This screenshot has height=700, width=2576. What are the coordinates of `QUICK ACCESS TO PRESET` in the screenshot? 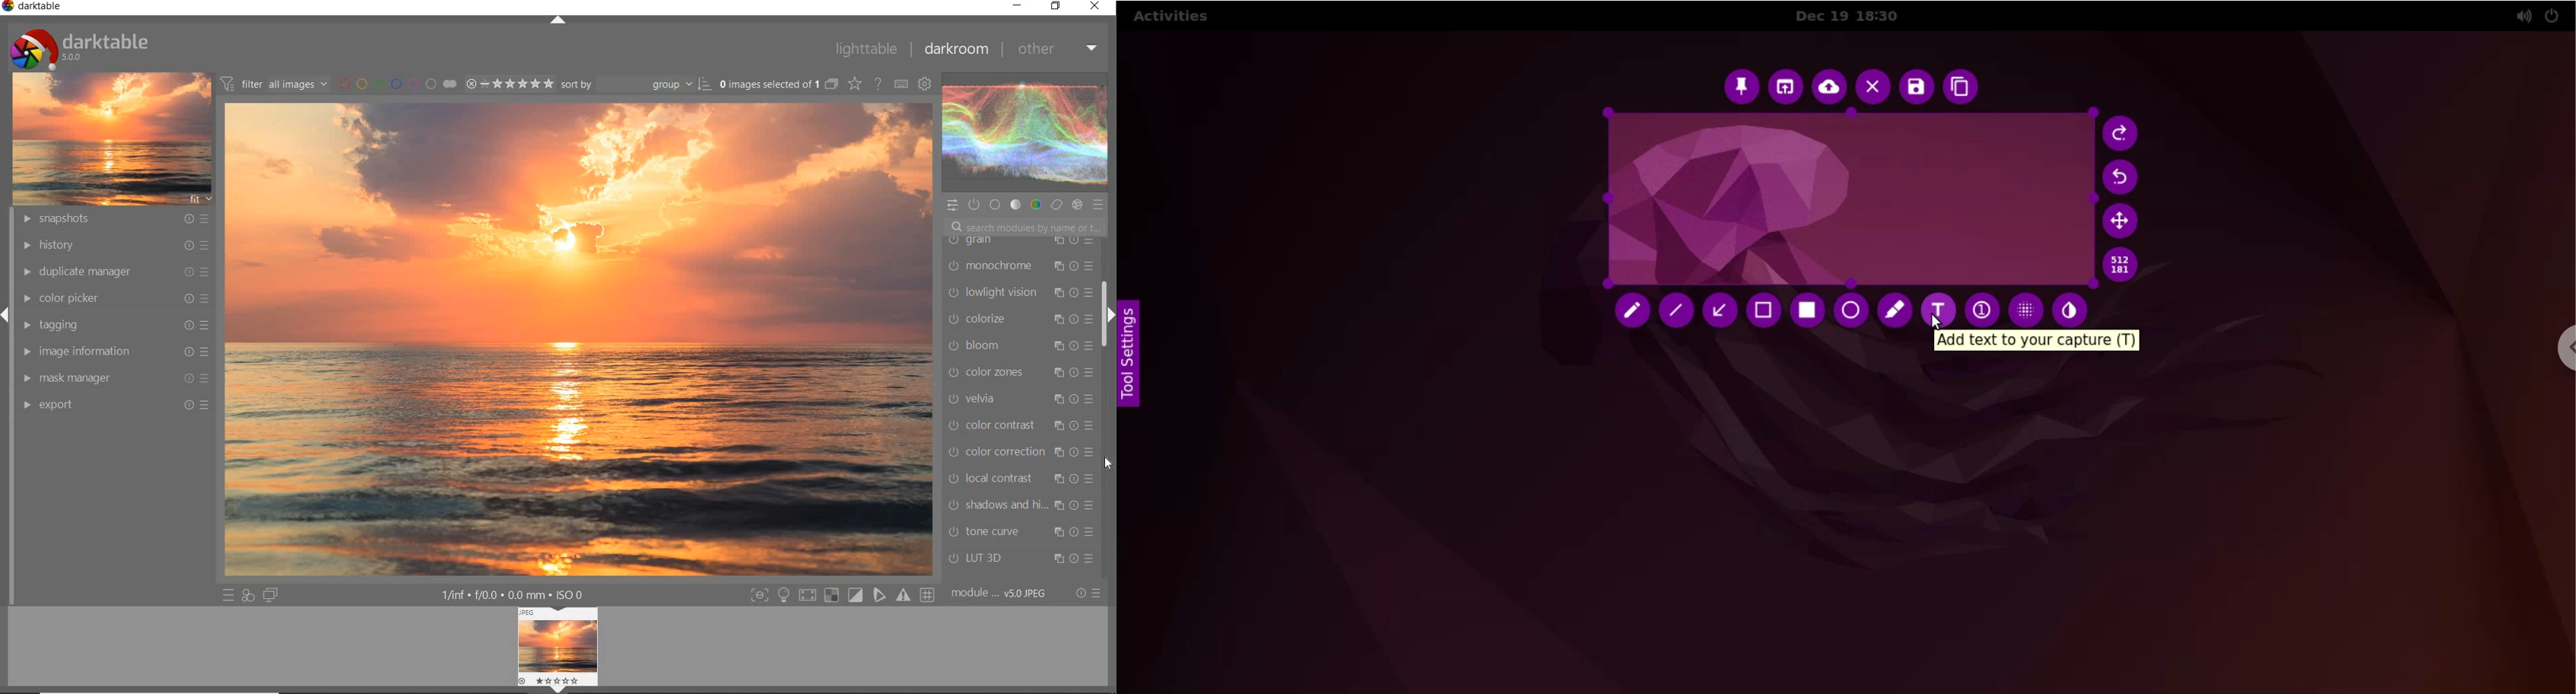 It's located at (227, 596).